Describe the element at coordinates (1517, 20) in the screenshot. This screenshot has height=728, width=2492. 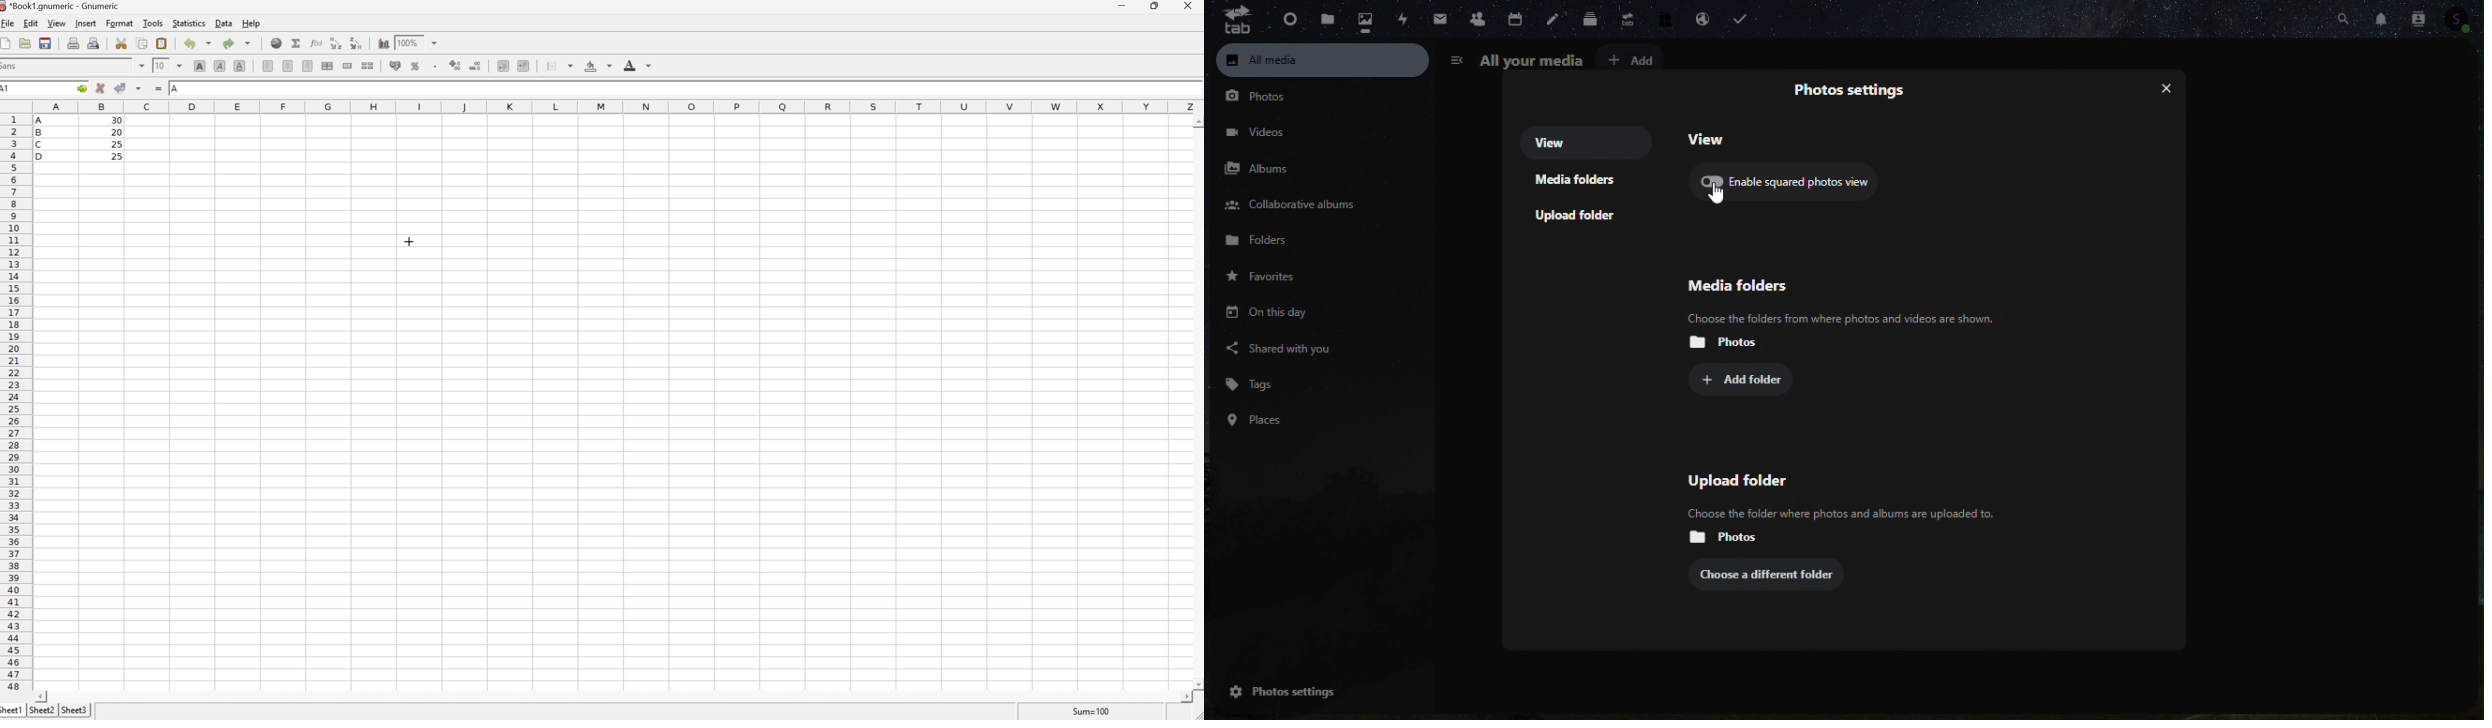
I see `calendar` at that location.